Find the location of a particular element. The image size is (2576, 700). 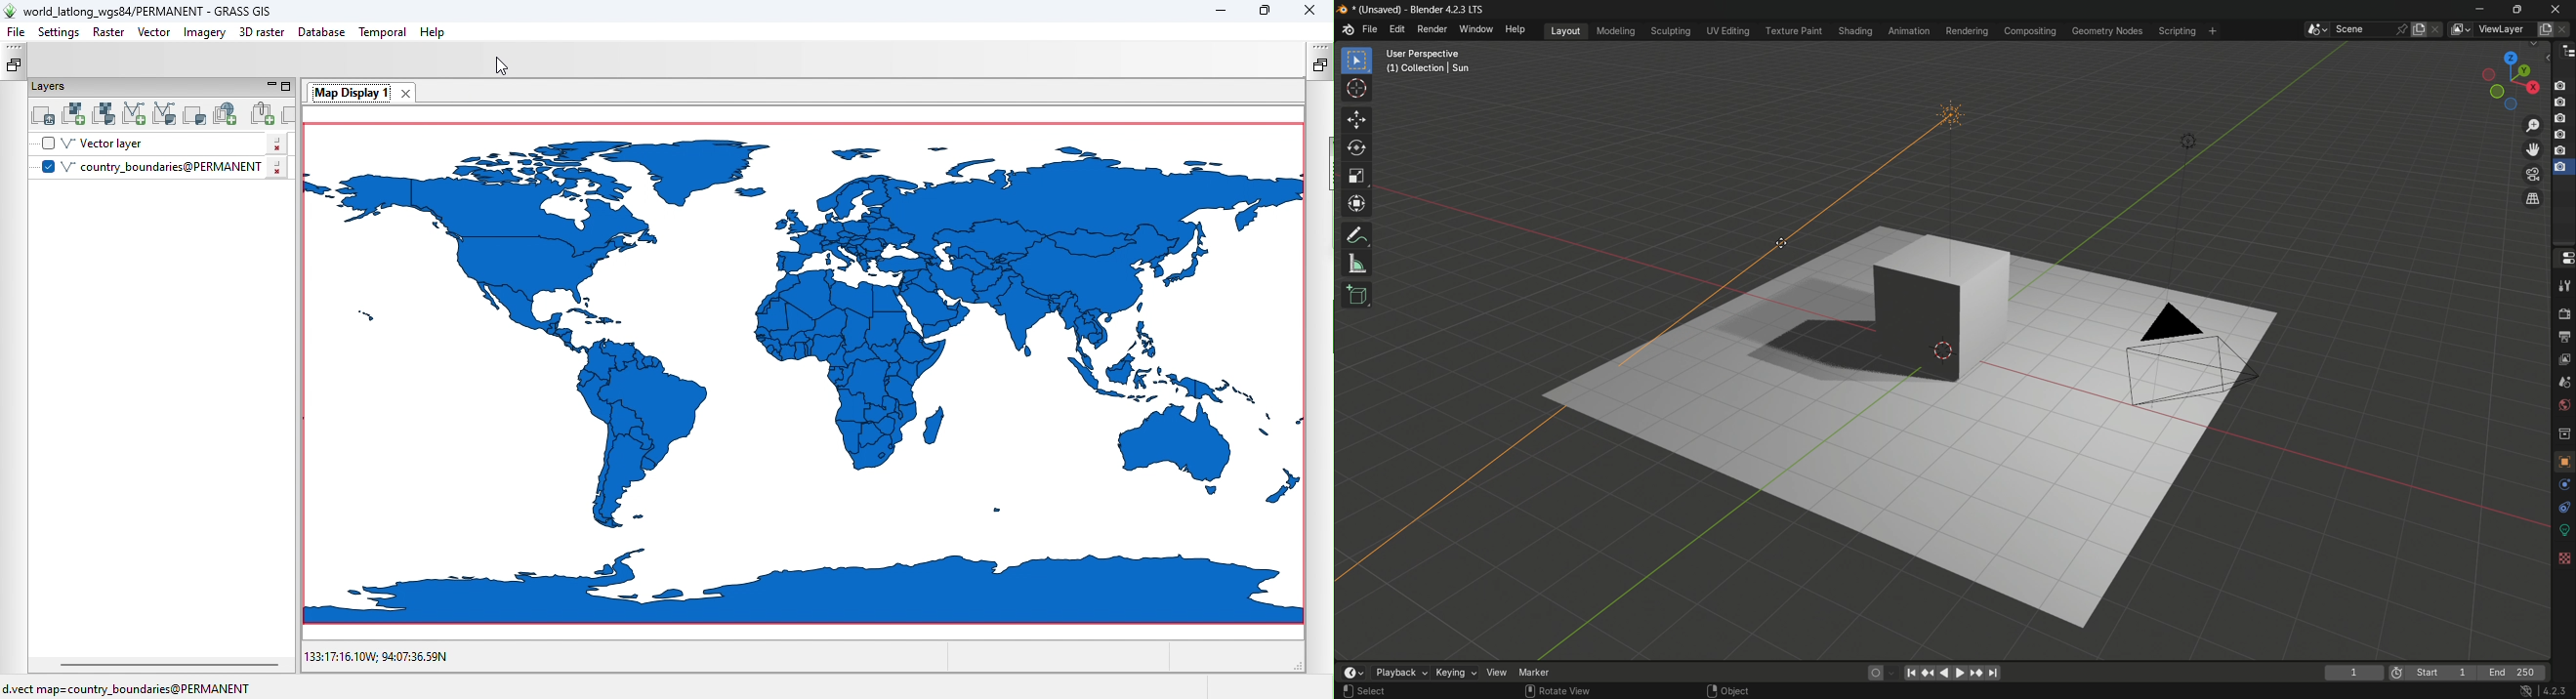

view layer name is located at coordinates (2506, 30).